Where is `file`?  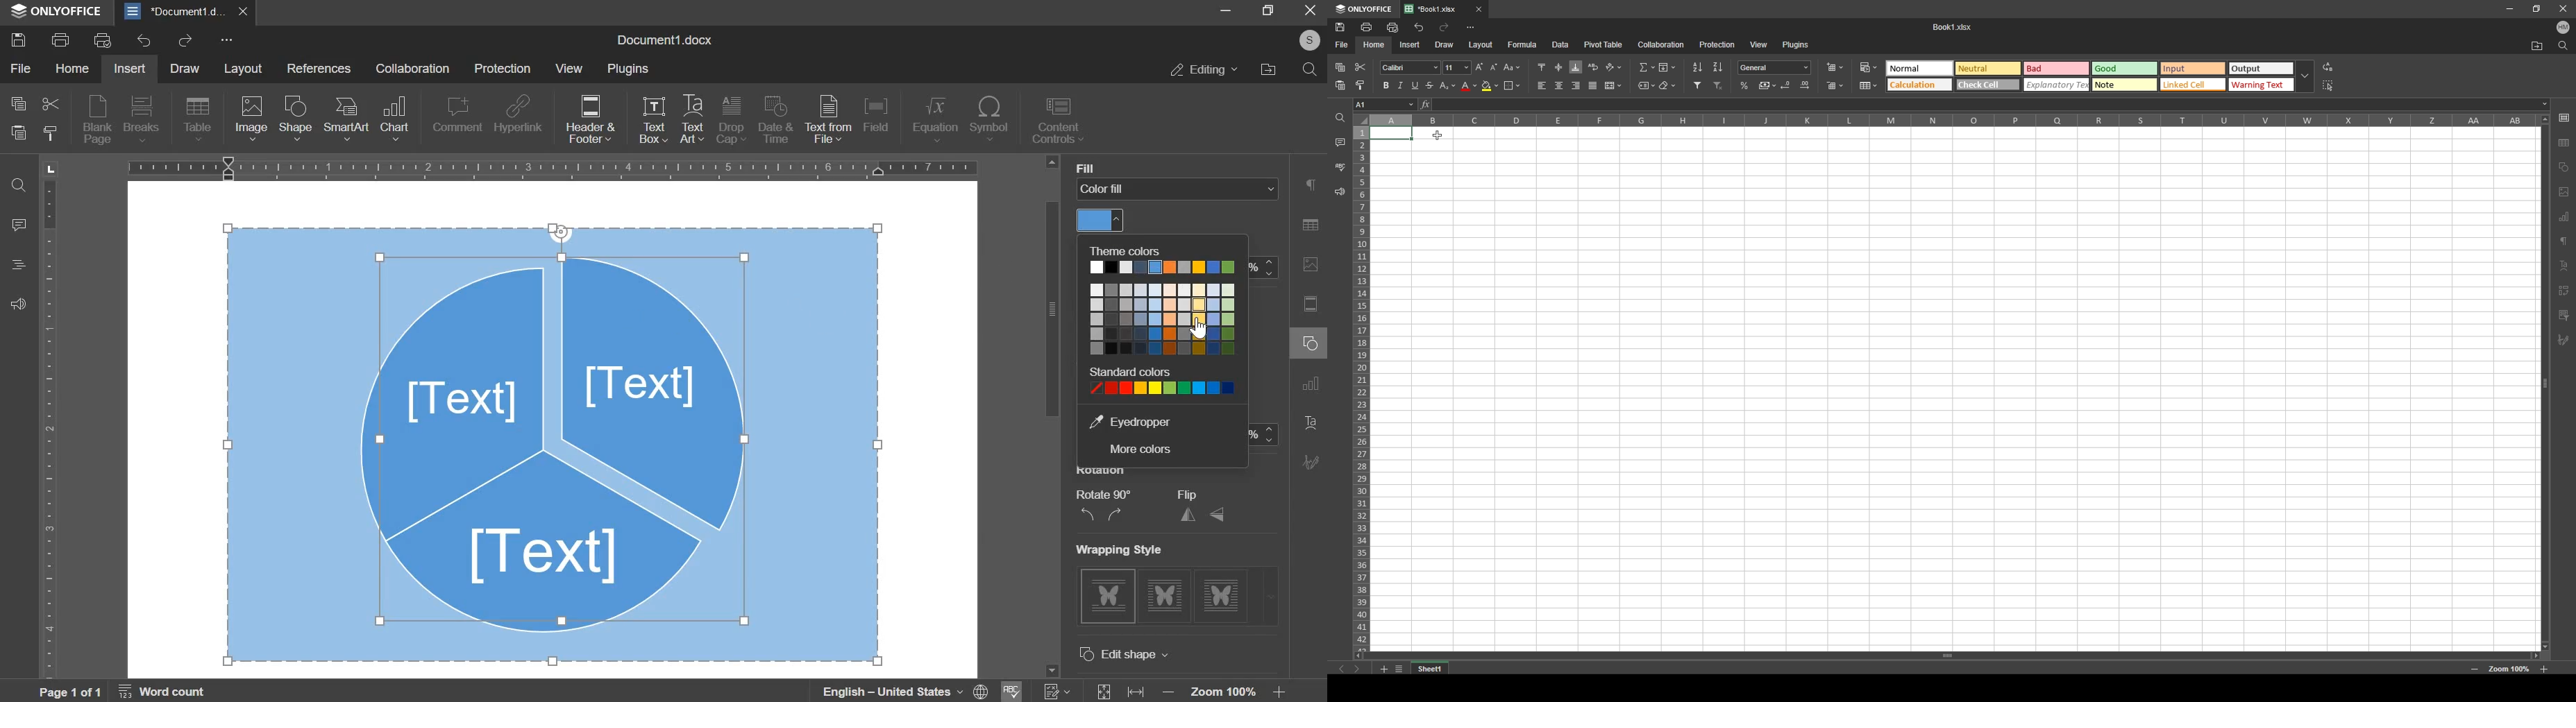
file is located at coordinates (23, 68).